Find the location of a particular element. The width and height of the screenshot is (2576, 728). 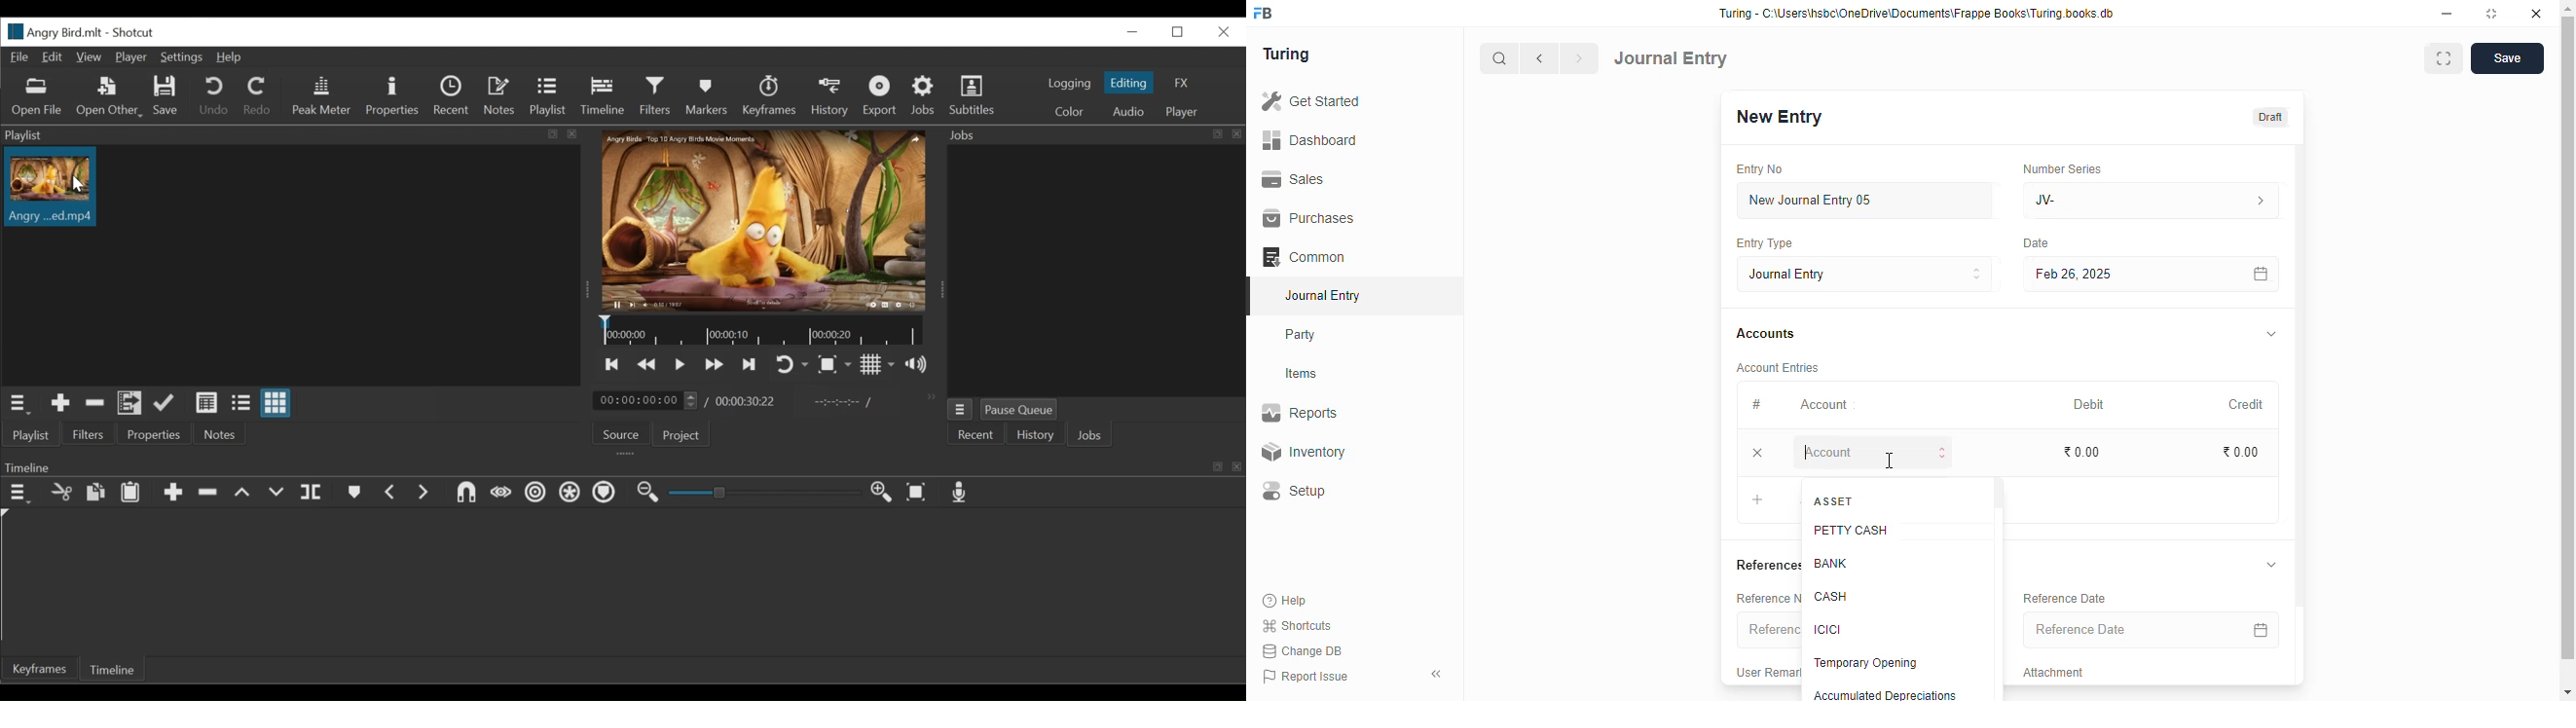

Peak Meter is located at coordinates (323, 95).